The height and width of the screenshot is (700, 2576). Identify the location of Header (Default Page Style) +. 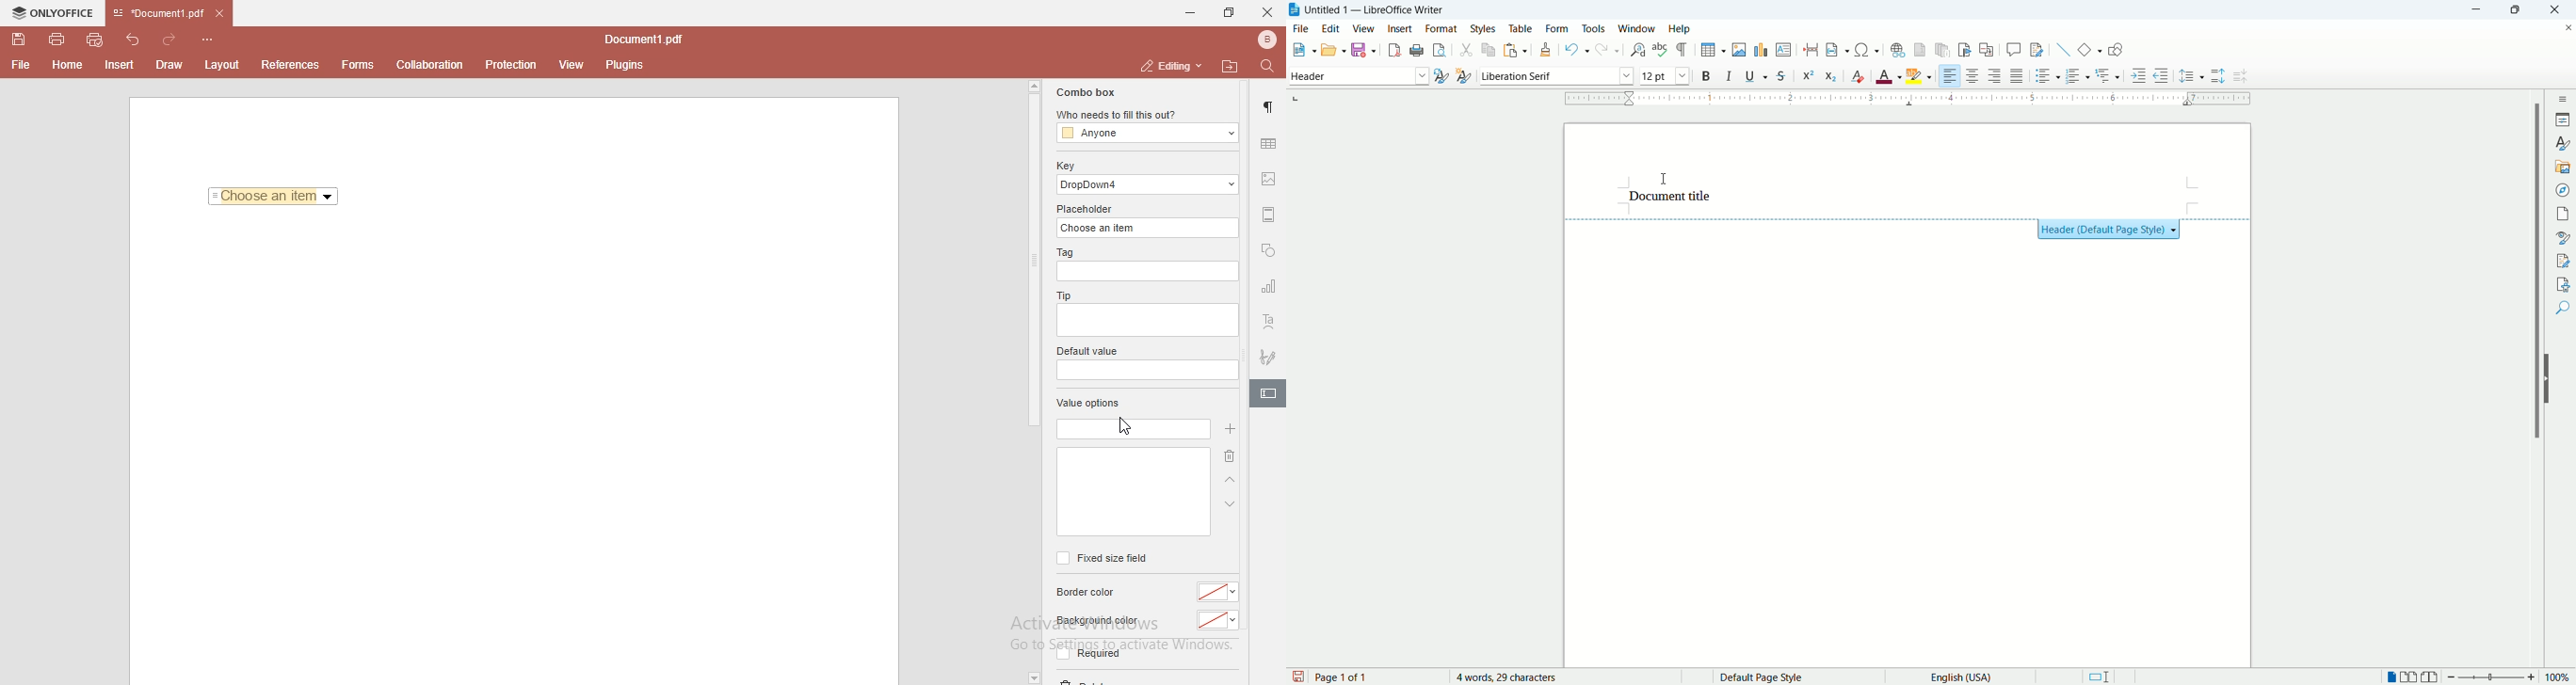
(2111, 228).